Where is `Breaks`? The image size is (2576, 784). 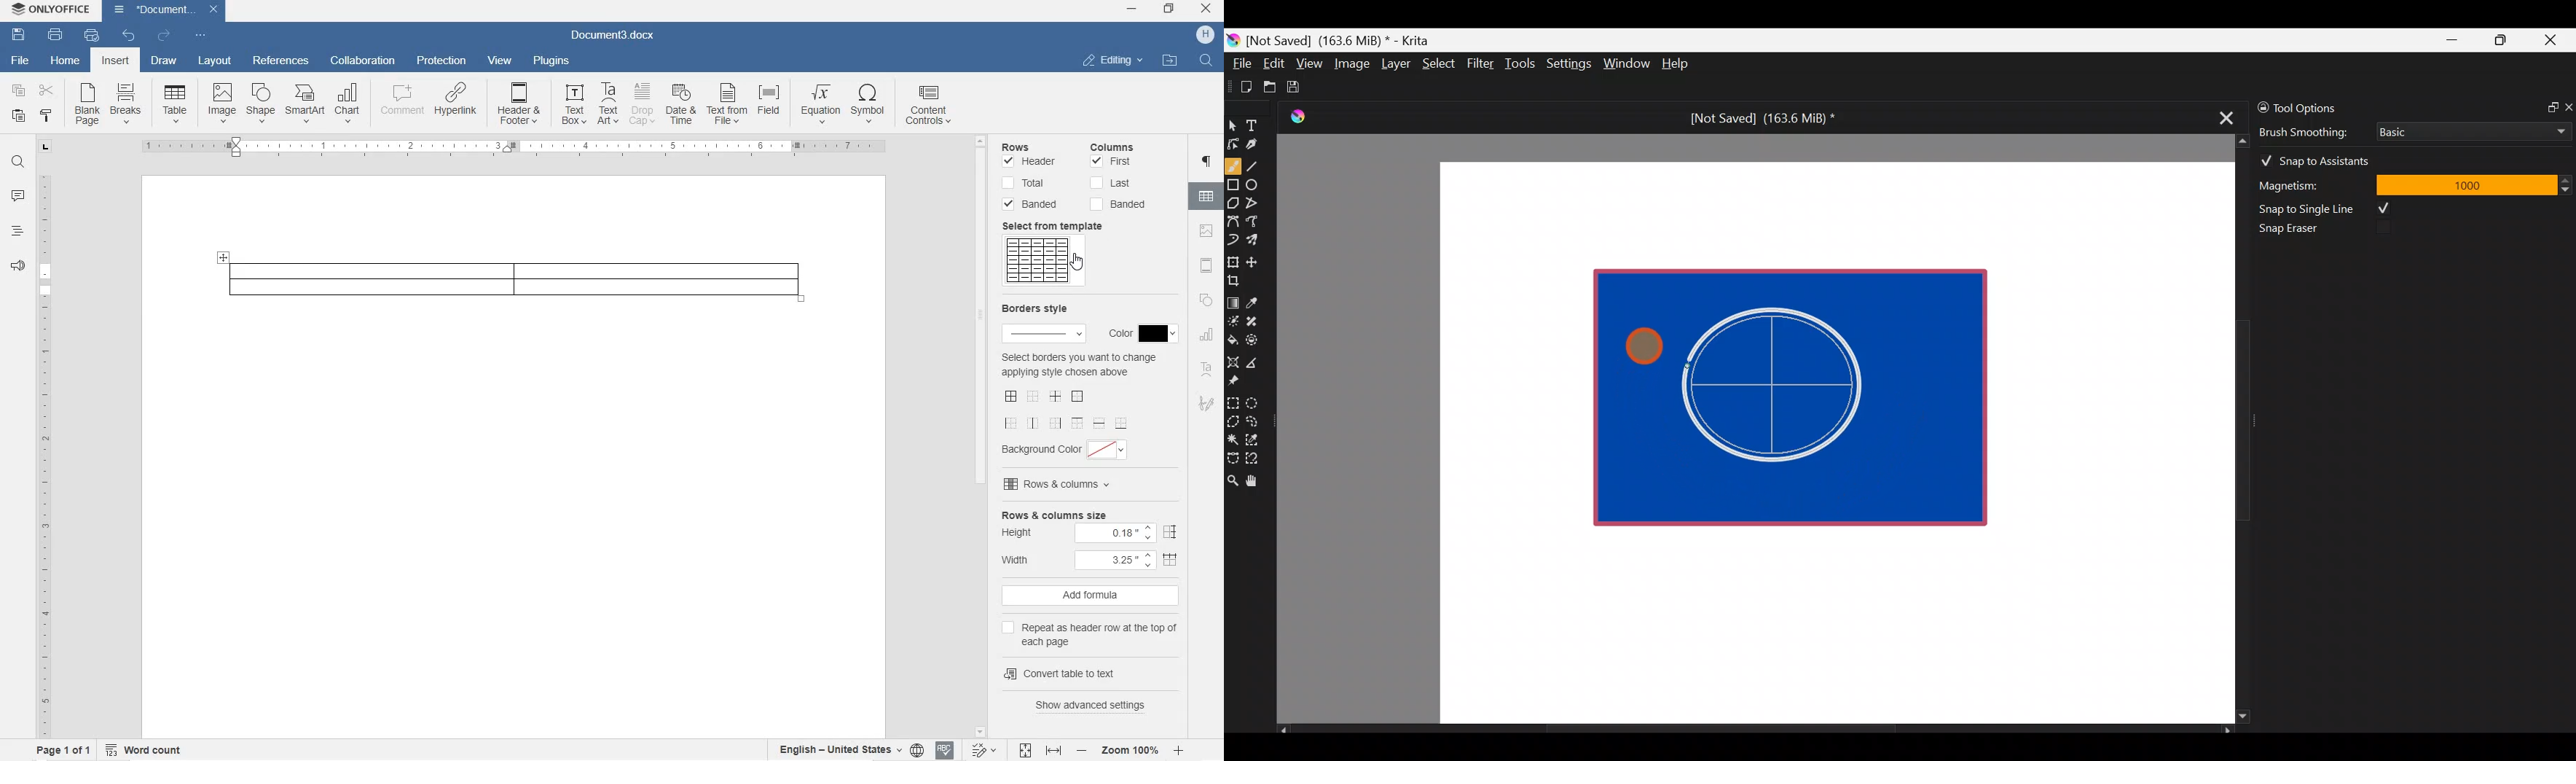
Breaks is located at coordinates (126, 103).